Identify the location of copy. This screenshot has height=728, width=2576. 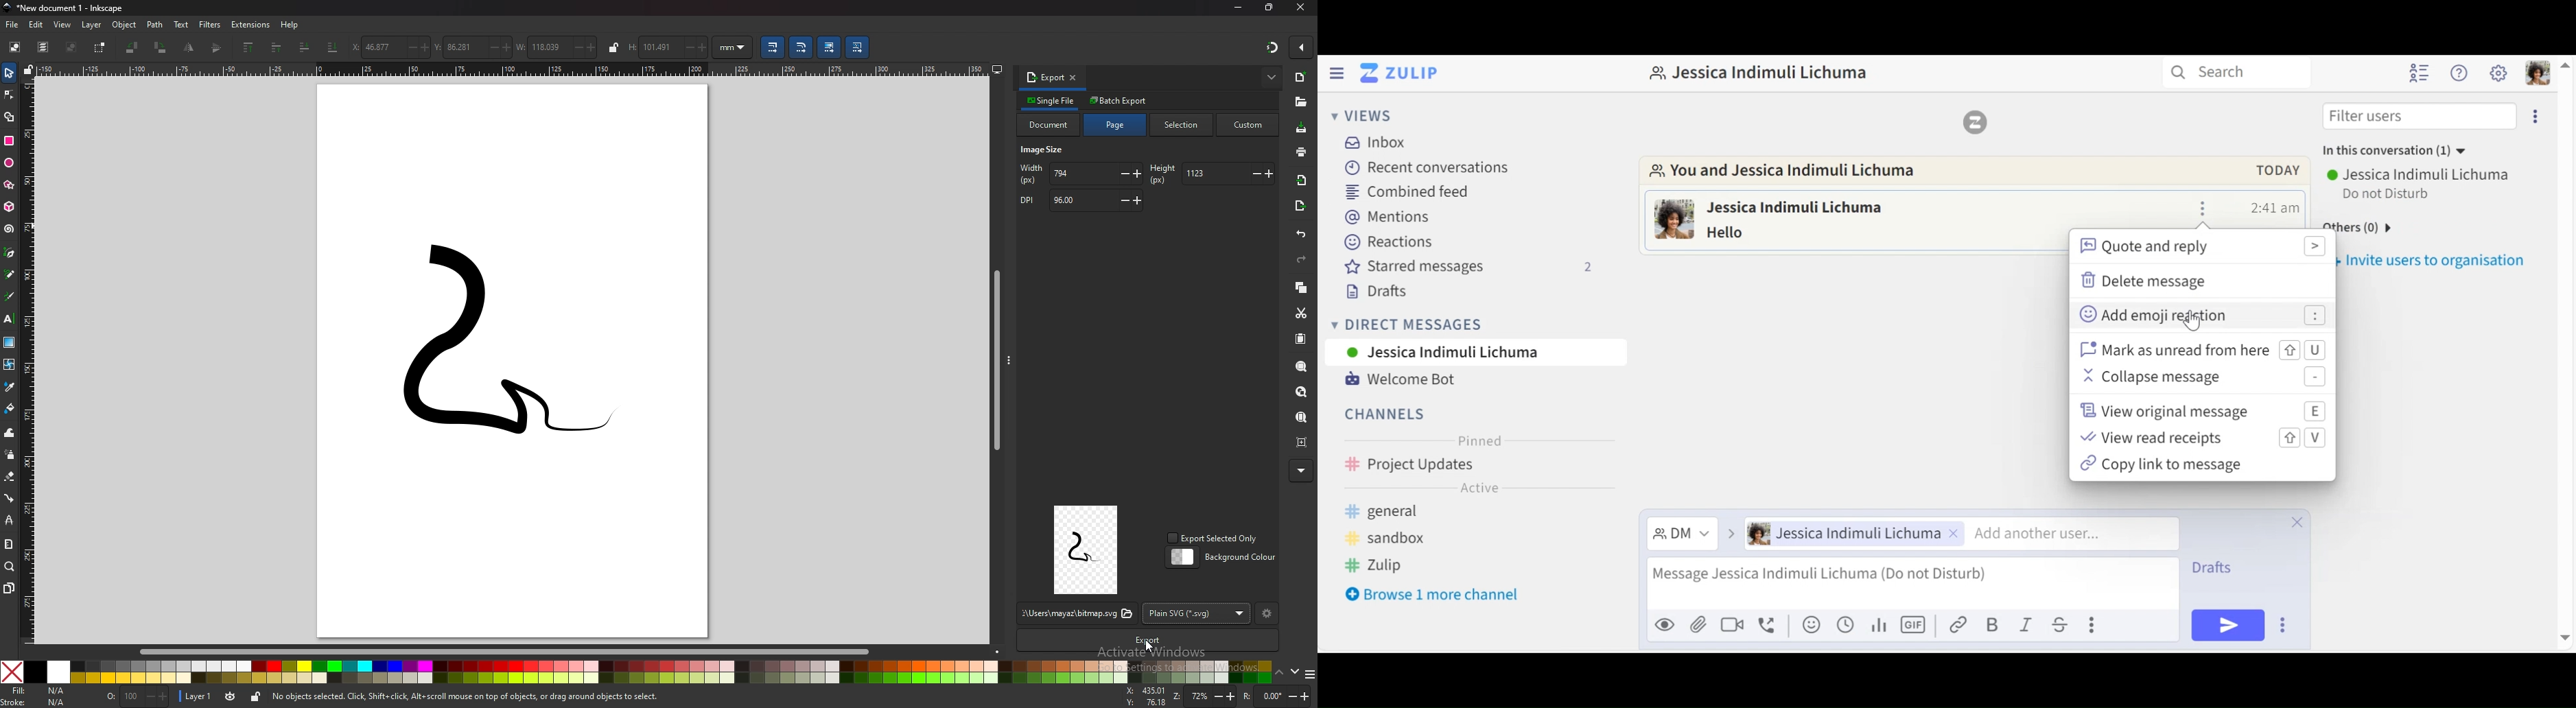
(1302, 287).